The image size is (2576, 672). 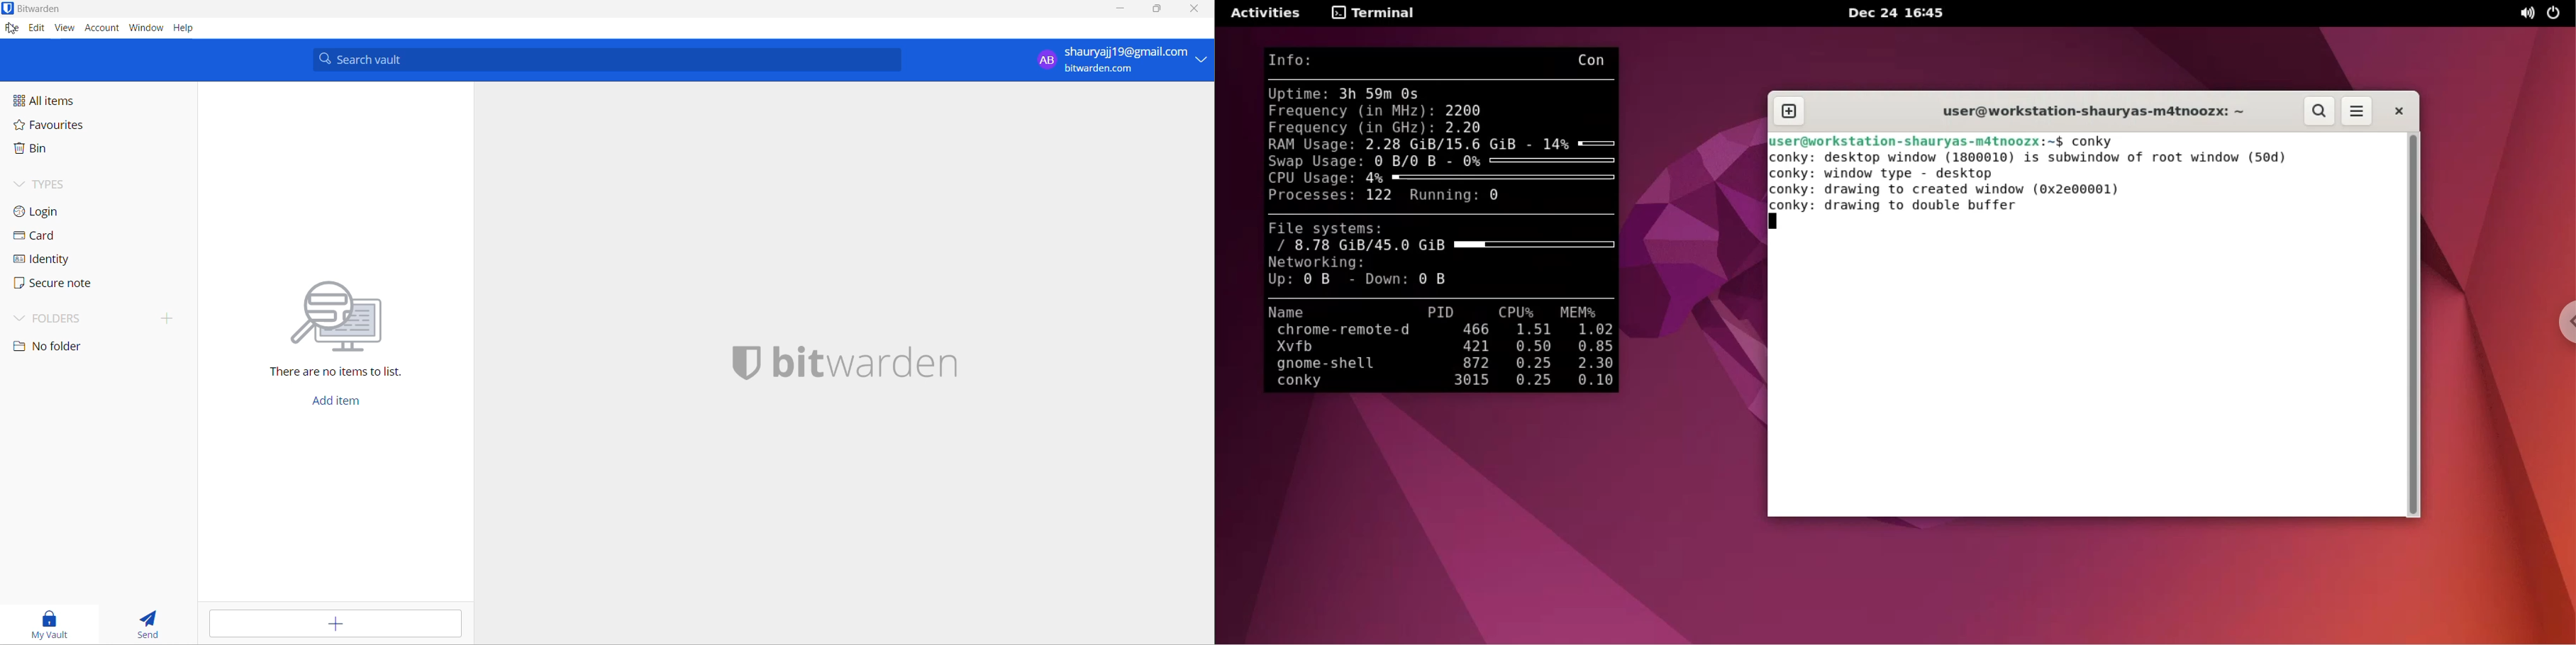 I want to click on edit, so click(x=35, y=31).